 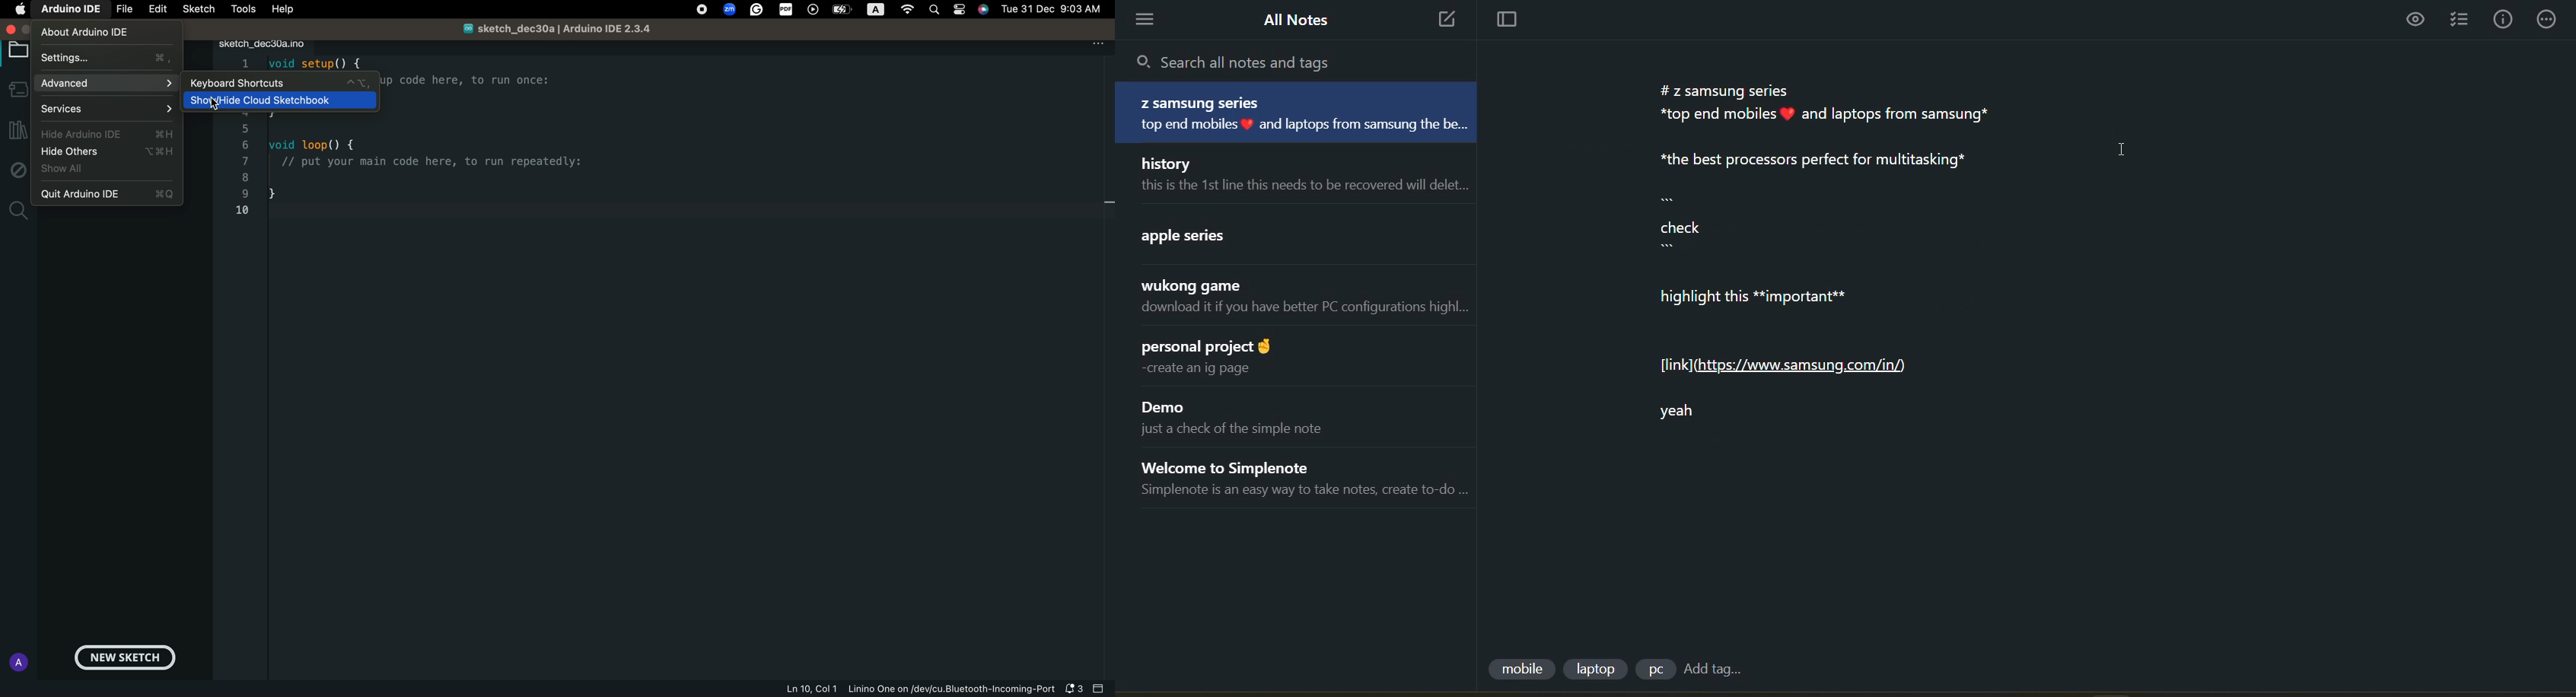 What do you see at coordinates (1288, 415) in the screenshot?
I see `note title and preview` at bounding box center [1288, 415].